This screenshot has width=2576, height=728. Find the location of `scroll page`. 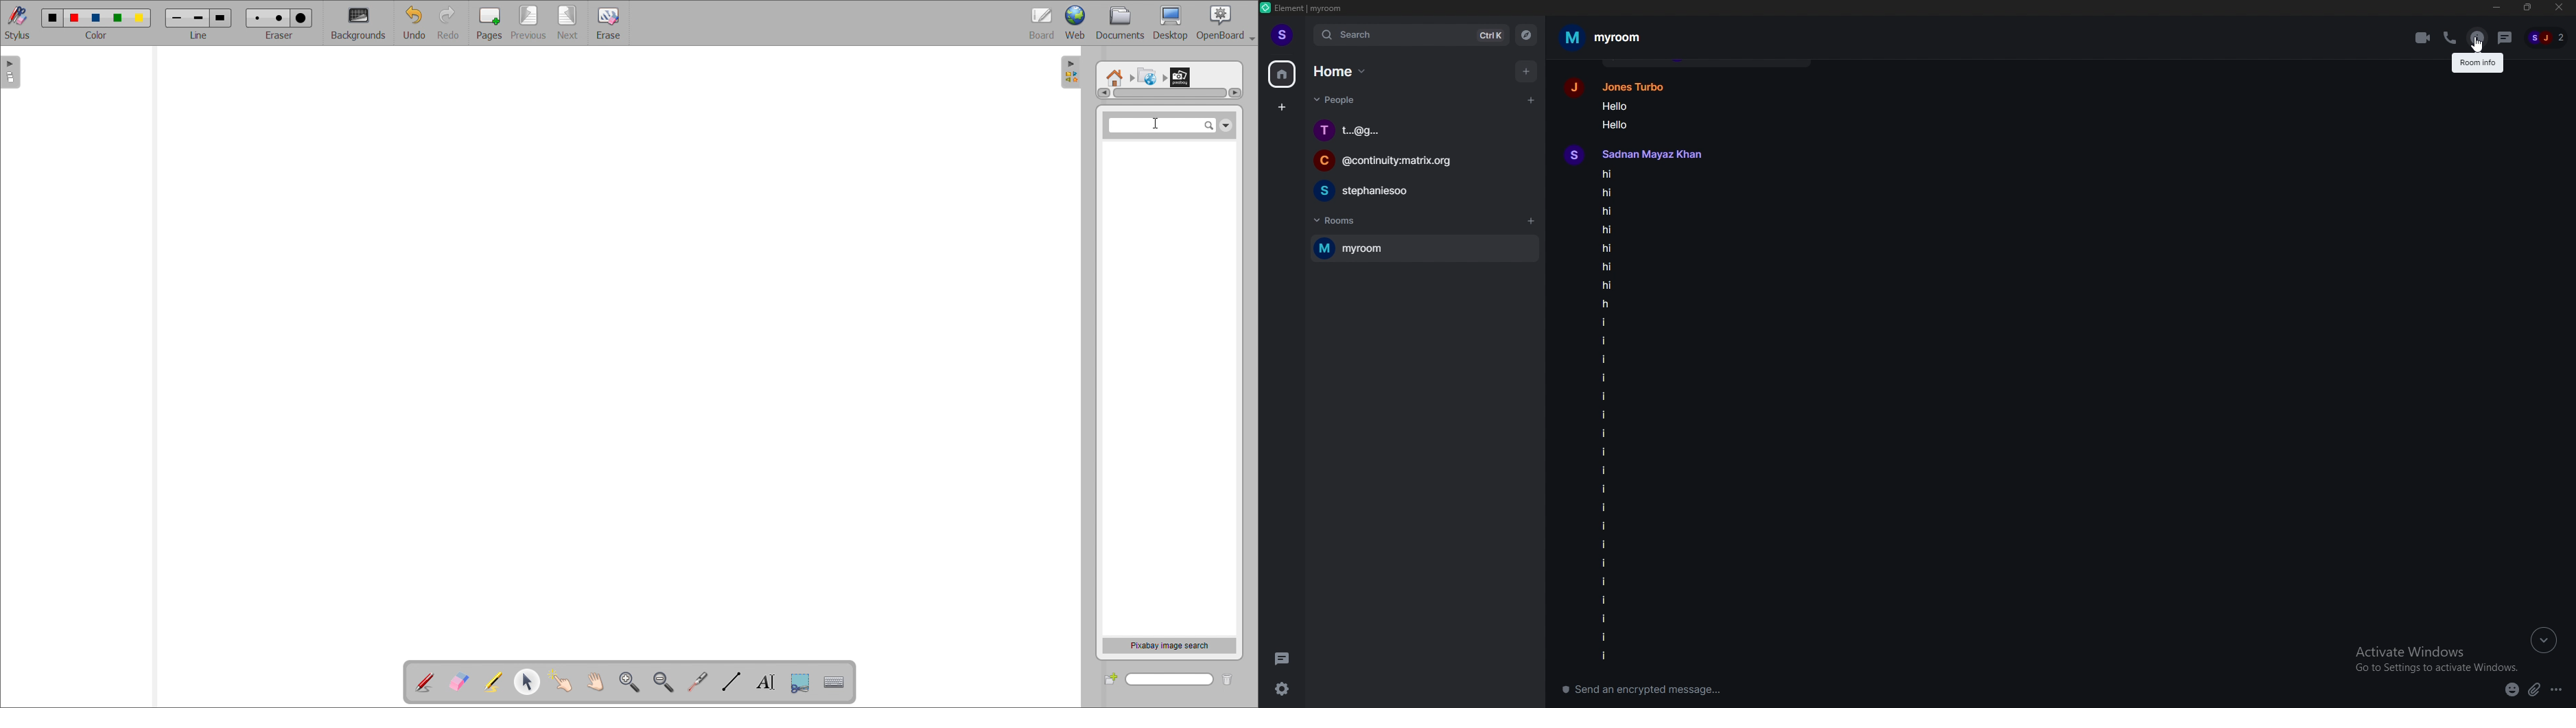

scroll page is located at coordinates (595, 680).